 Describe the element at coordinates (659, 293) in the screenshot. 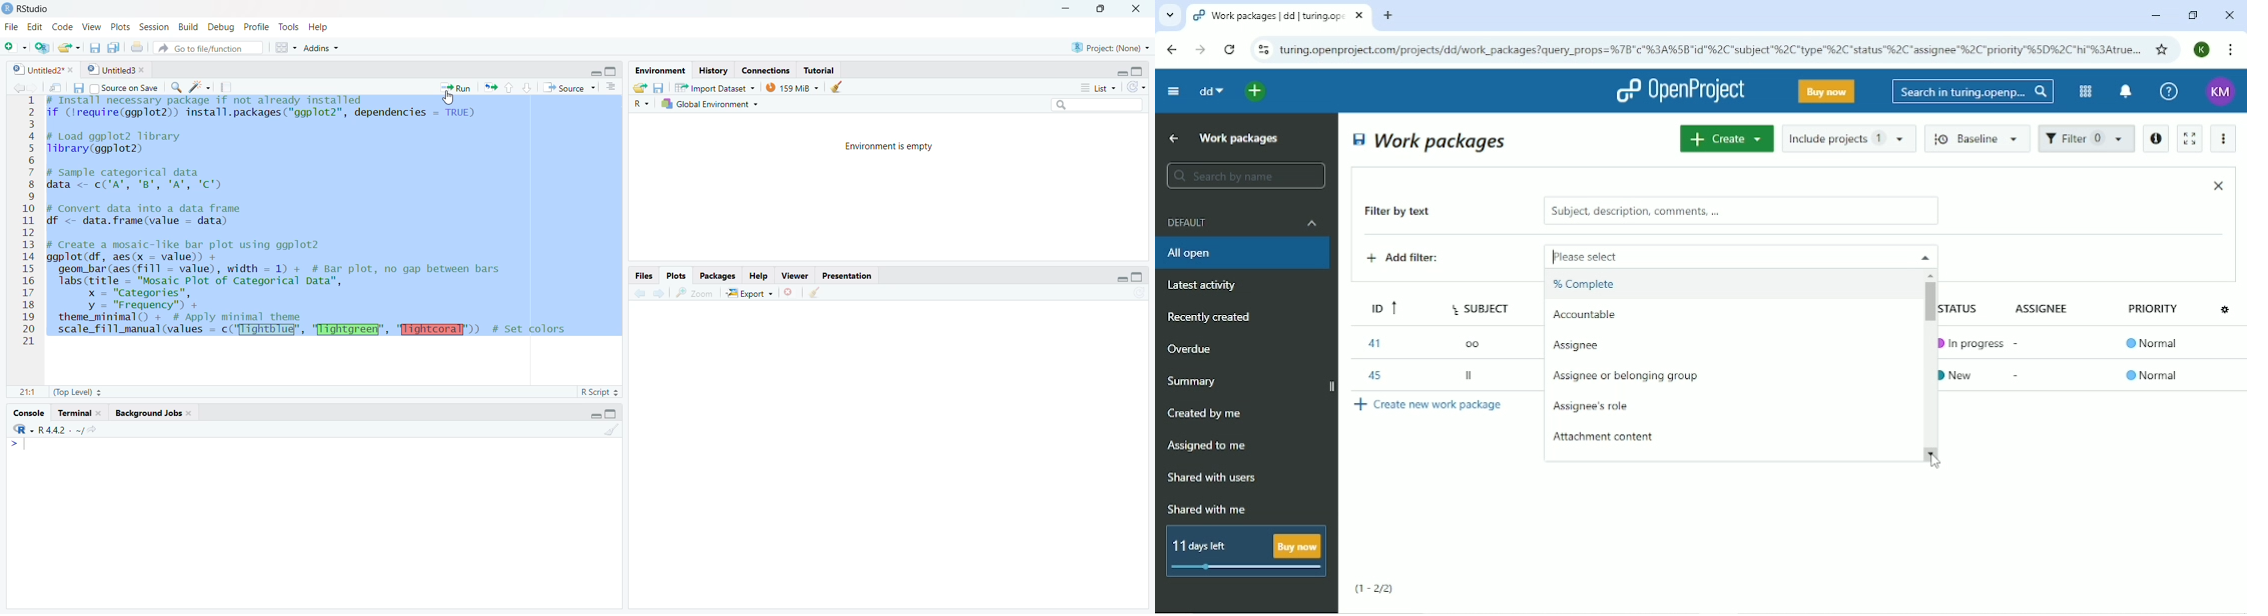

I see `Next` at that location.